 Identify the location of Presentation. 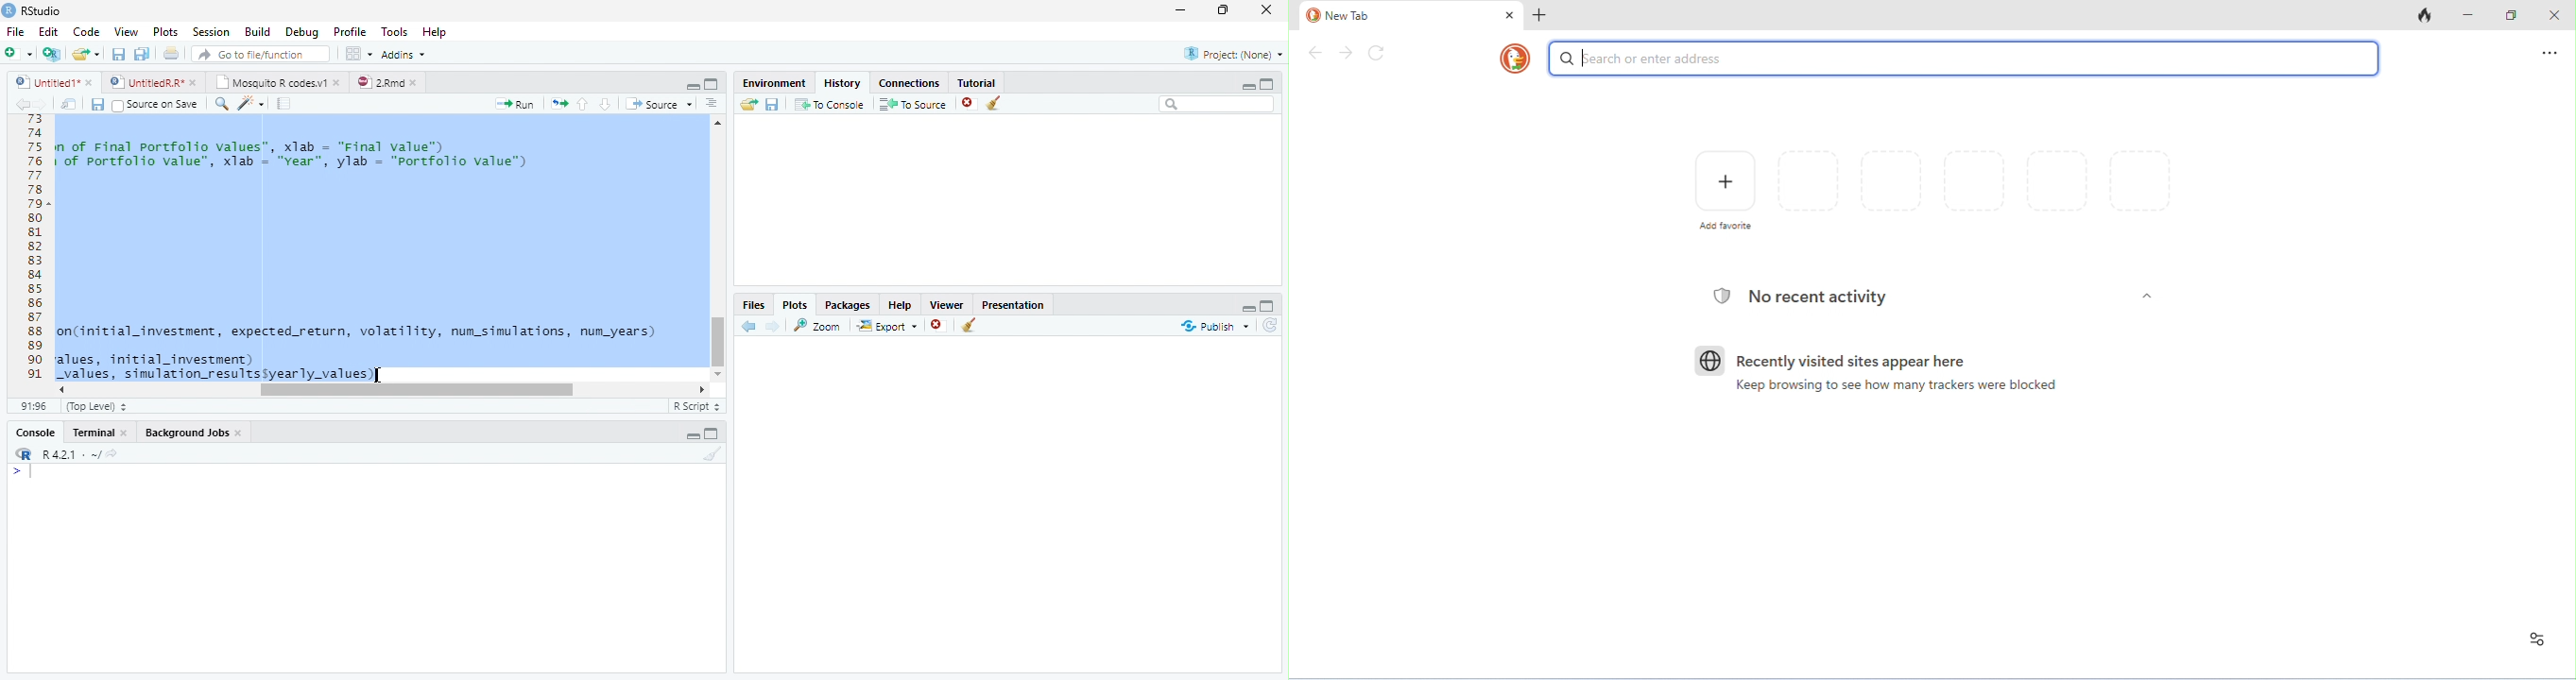
(1013, 303).